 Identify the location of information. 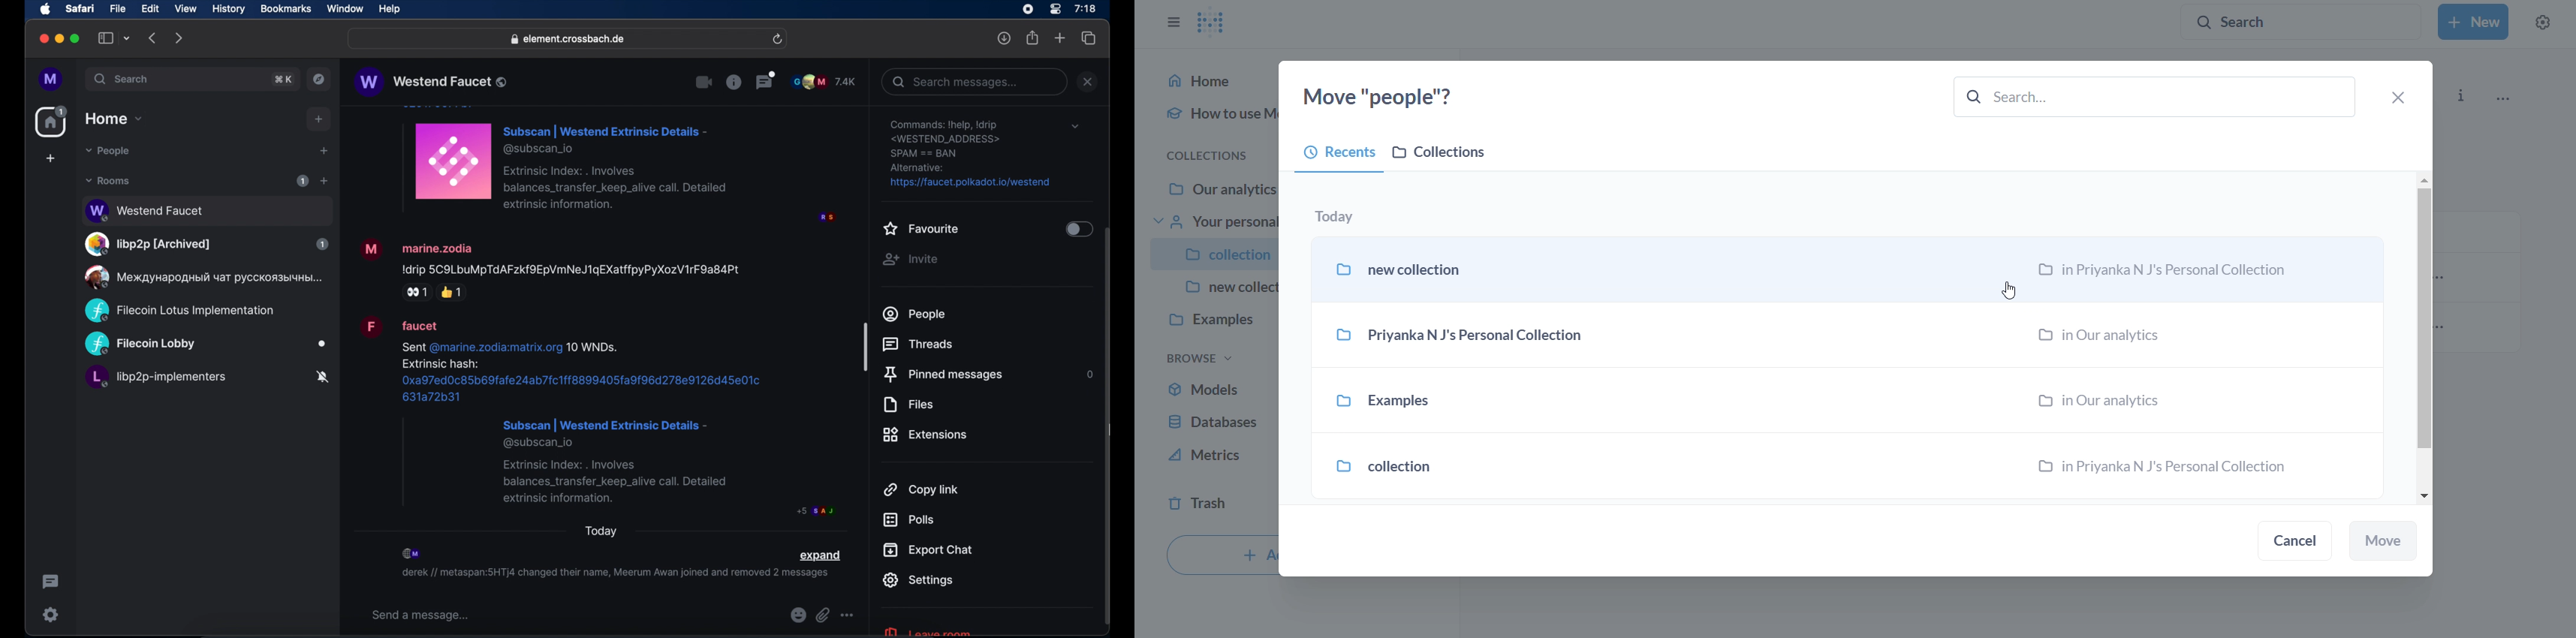
(733, 82).